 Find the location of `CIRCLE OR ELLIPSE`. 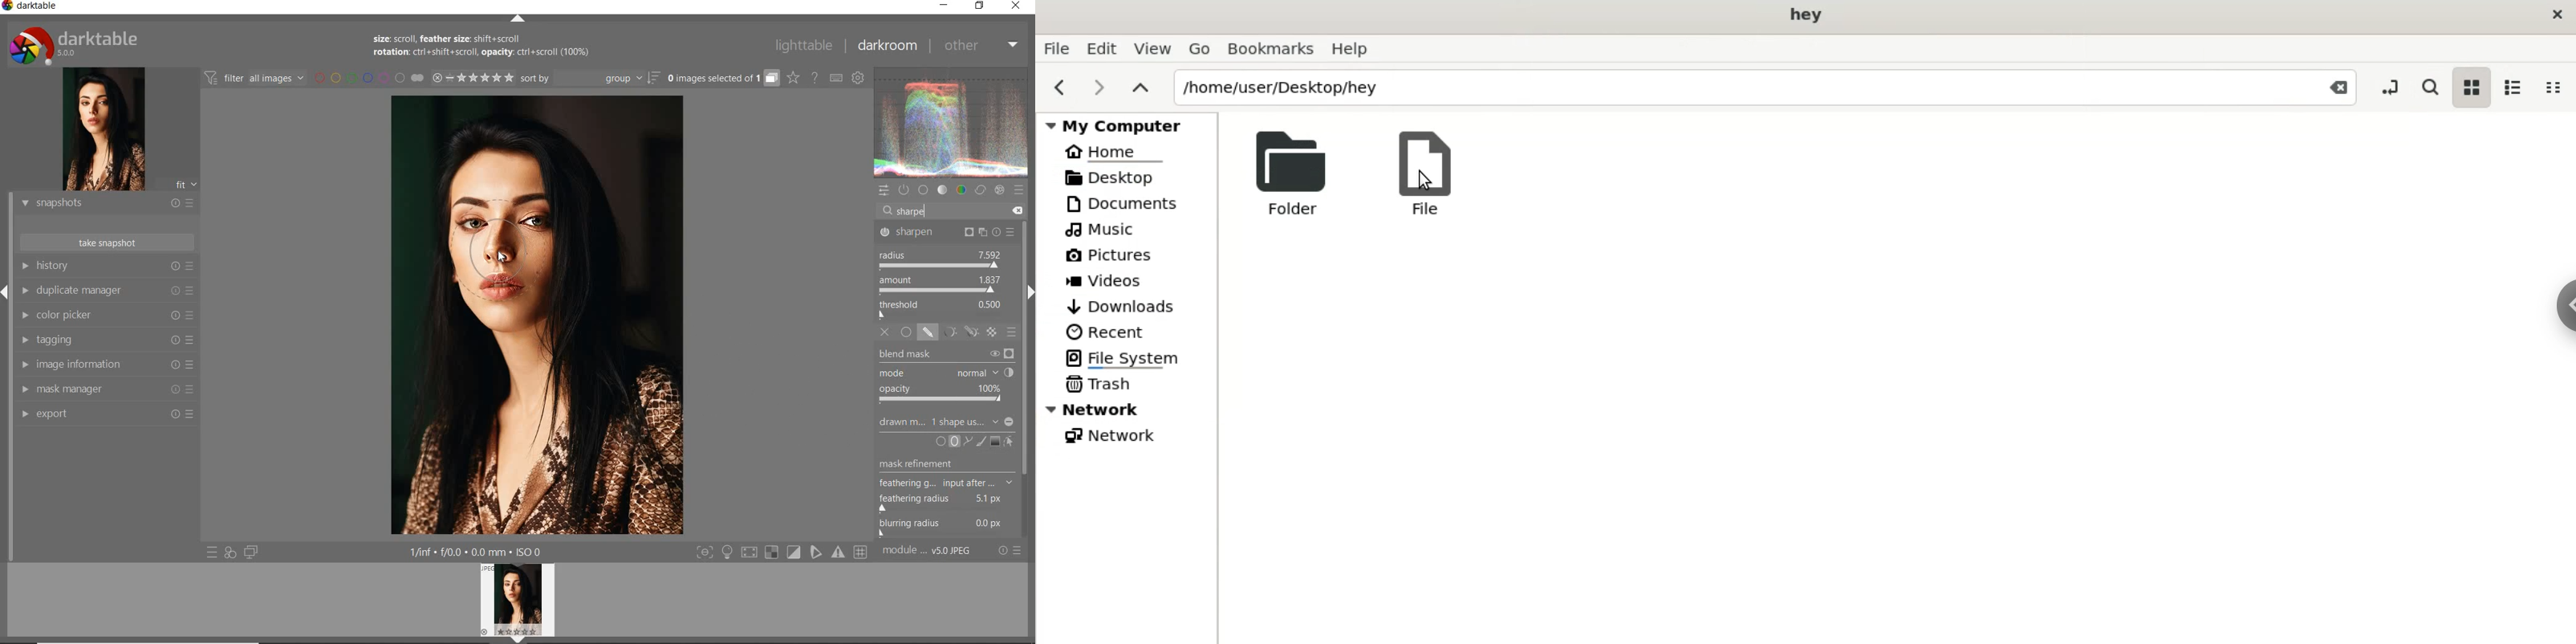

CIRCLE OR ELLIPSE is located at coordinates (945, 442).